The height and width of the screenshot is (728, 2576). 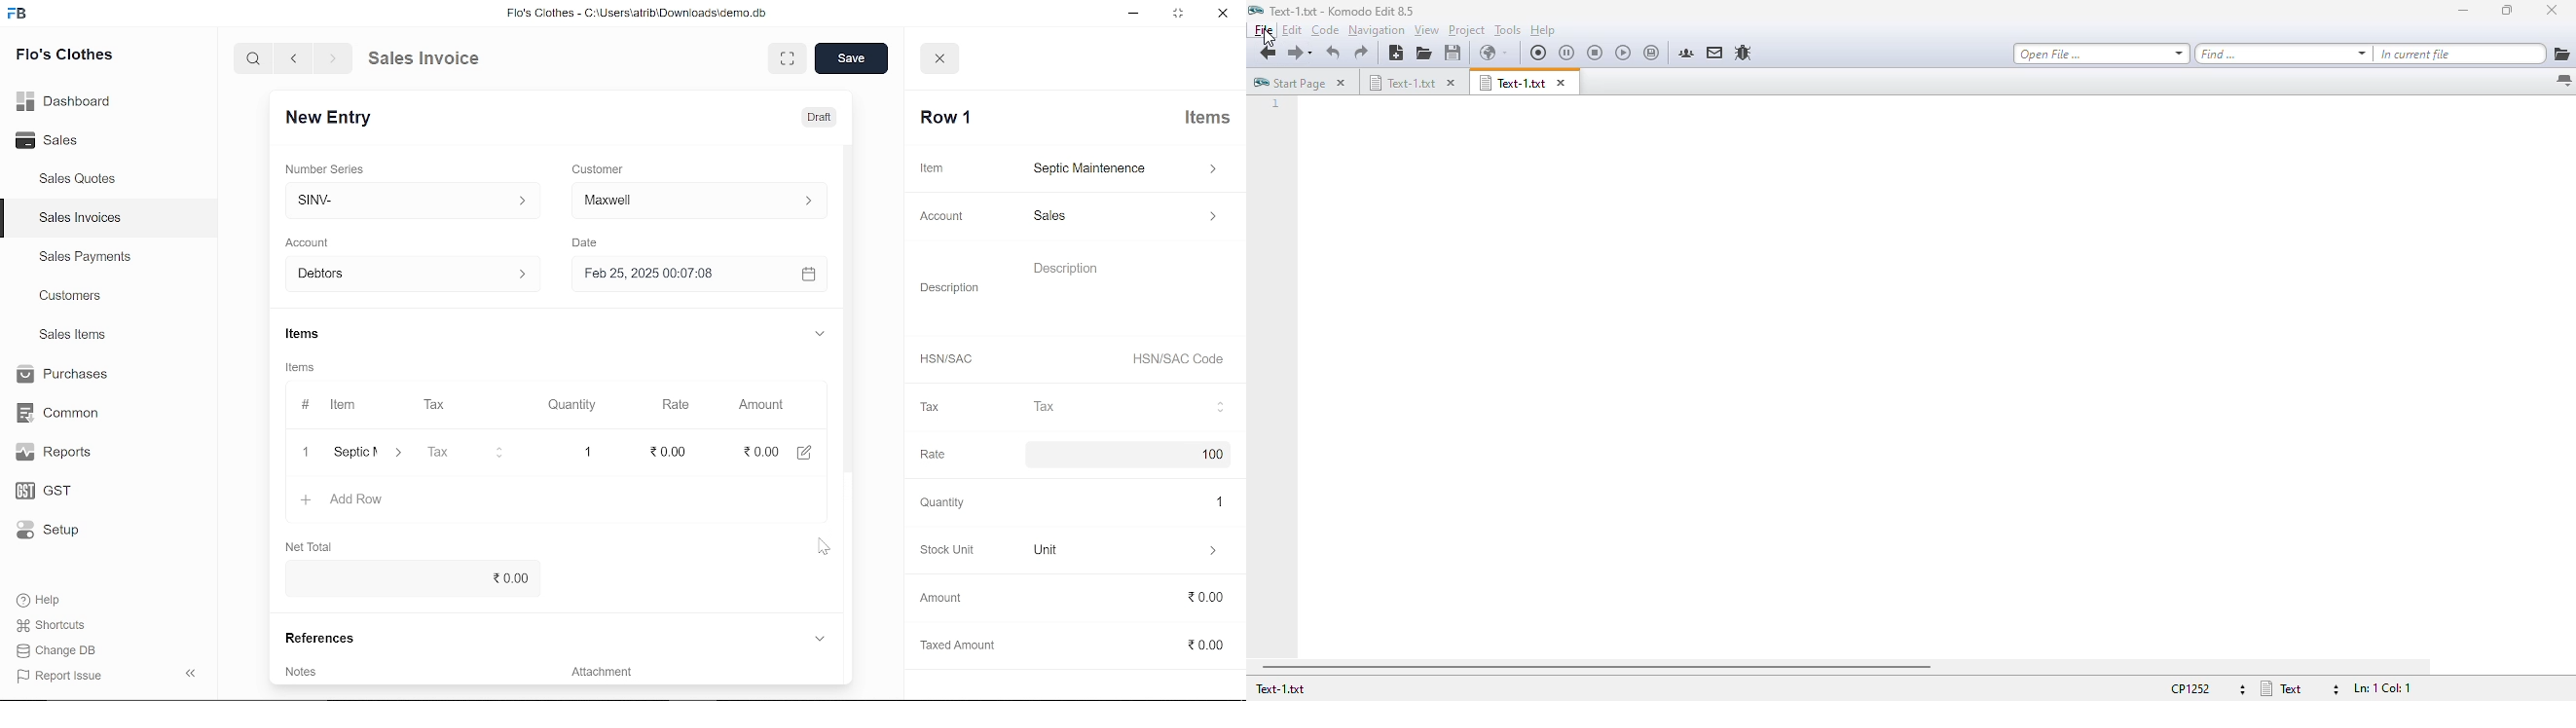 I want to click on  Sales Invoice, so click(x=434, y=59).